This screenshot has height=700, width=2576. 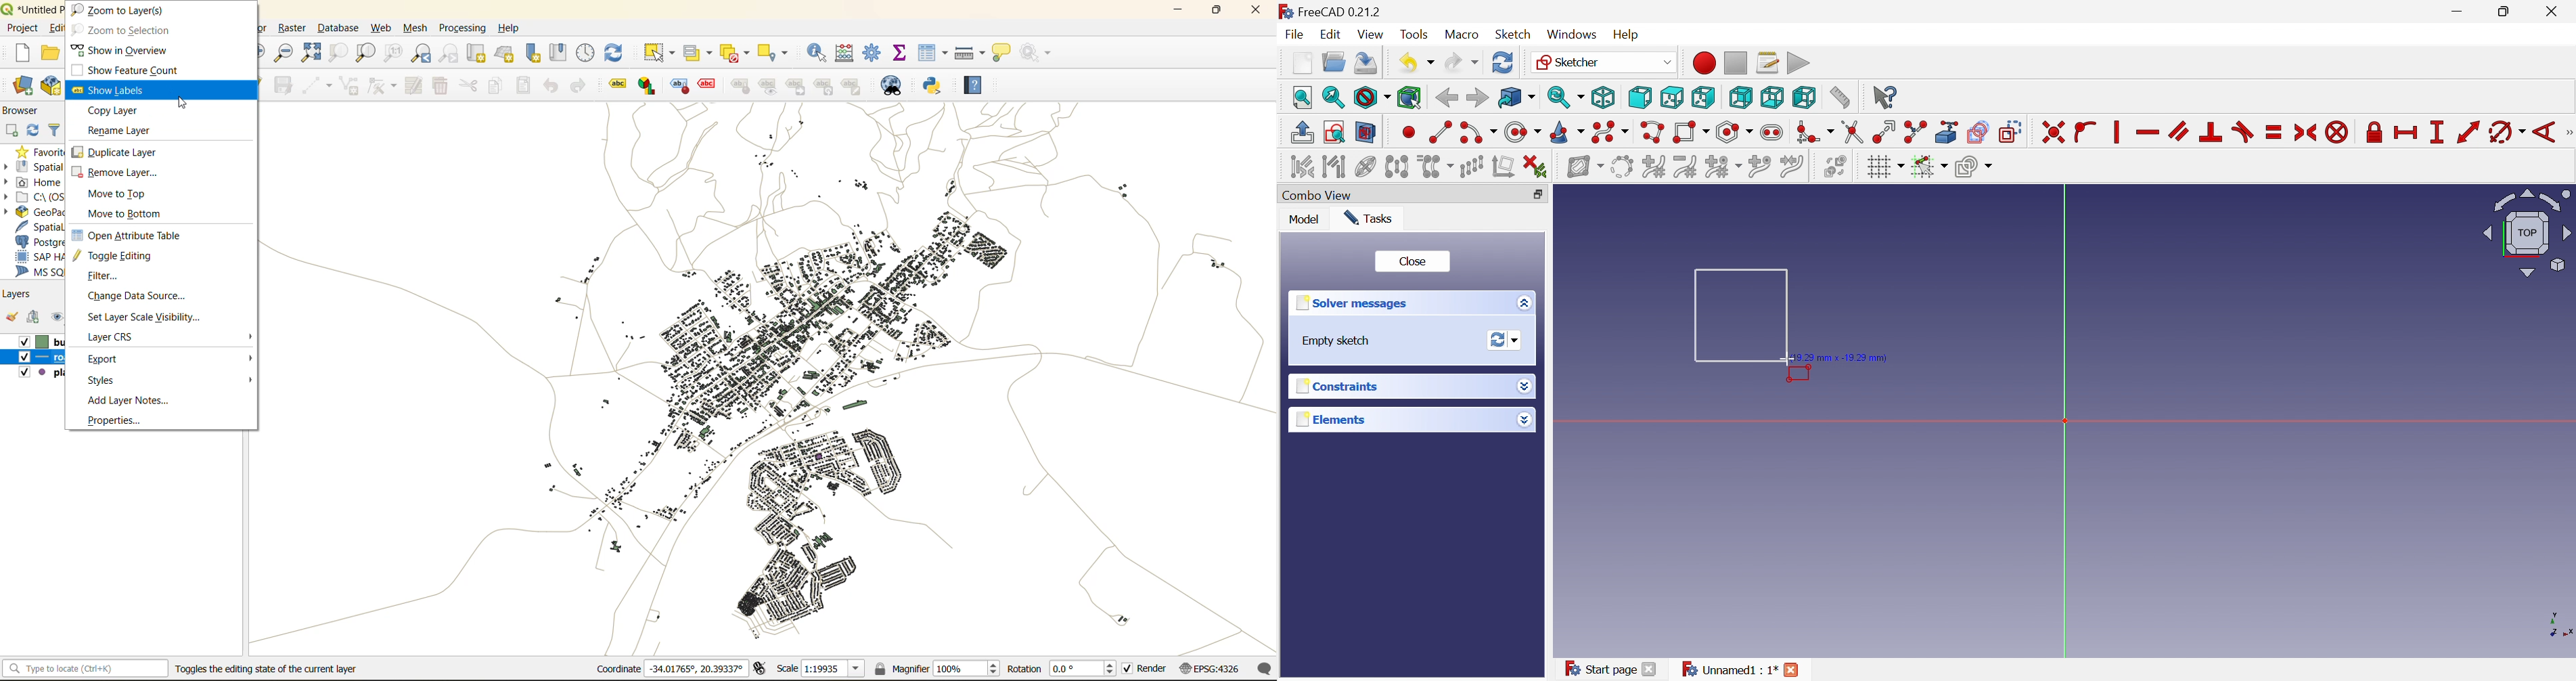 What do you see at coordinates (115, 420) in the screenshot?
I see `properties` at bounding box center [115, 420].